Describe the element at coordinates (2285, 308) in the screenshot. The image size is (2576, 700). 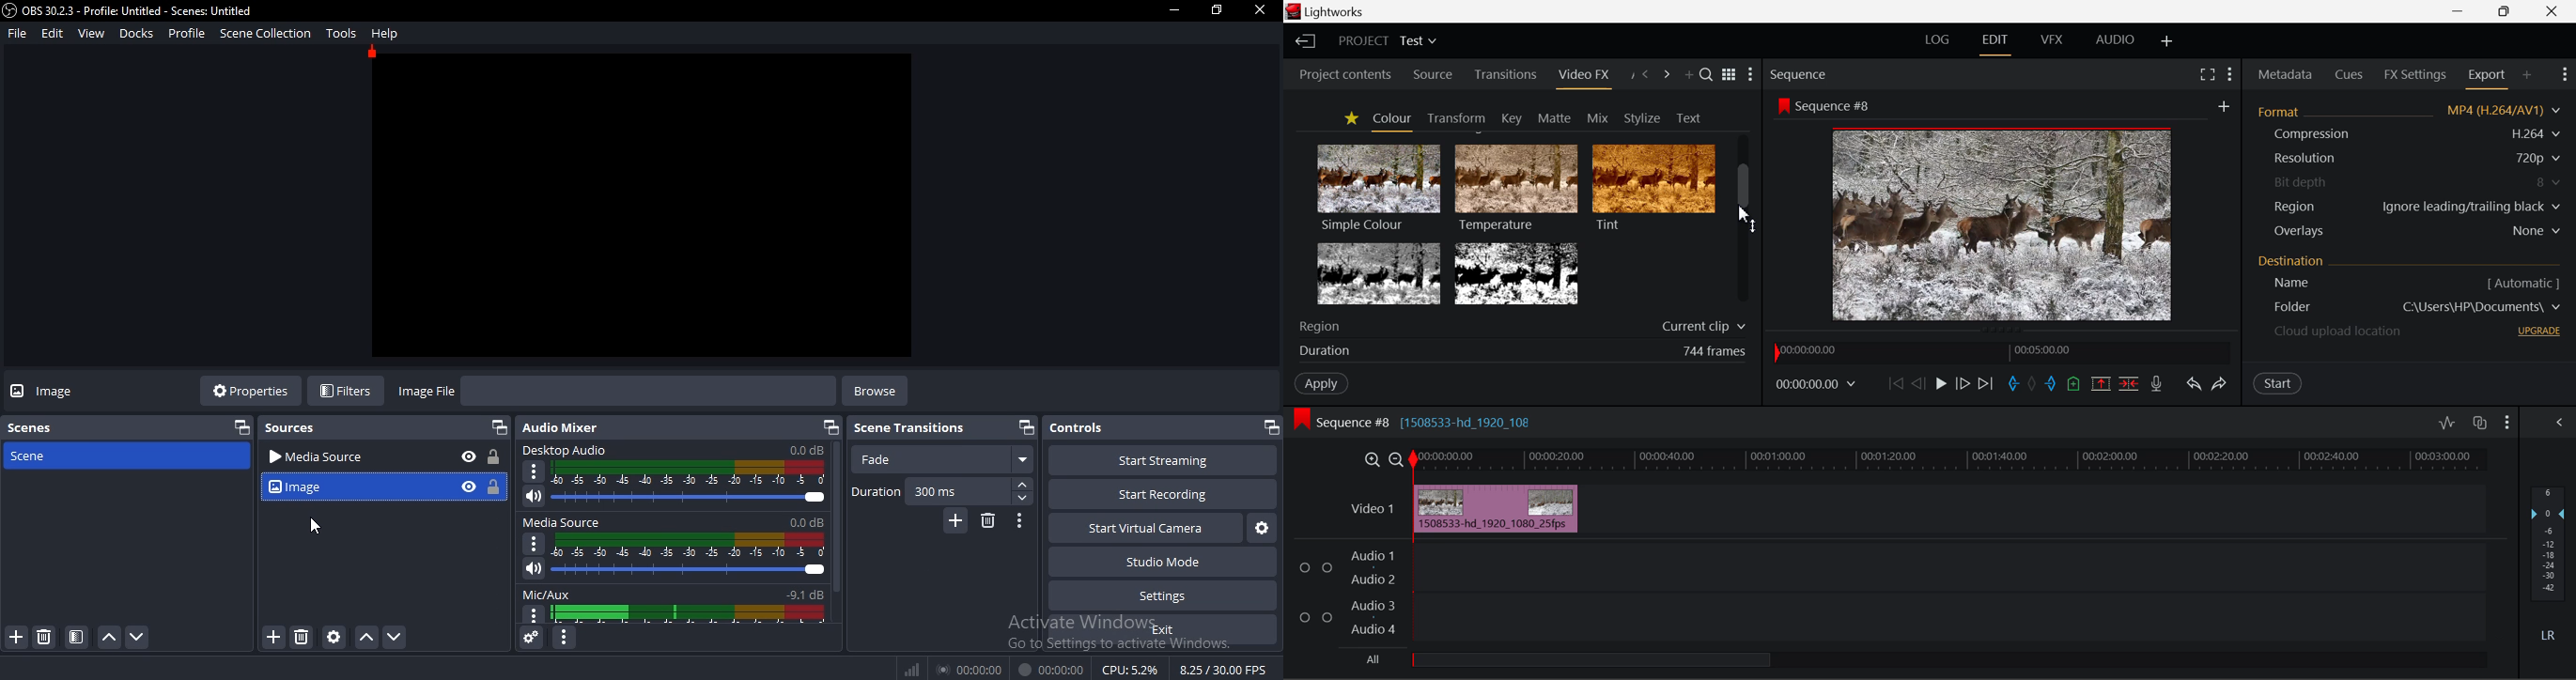
I see `Destination Folder` at that location.